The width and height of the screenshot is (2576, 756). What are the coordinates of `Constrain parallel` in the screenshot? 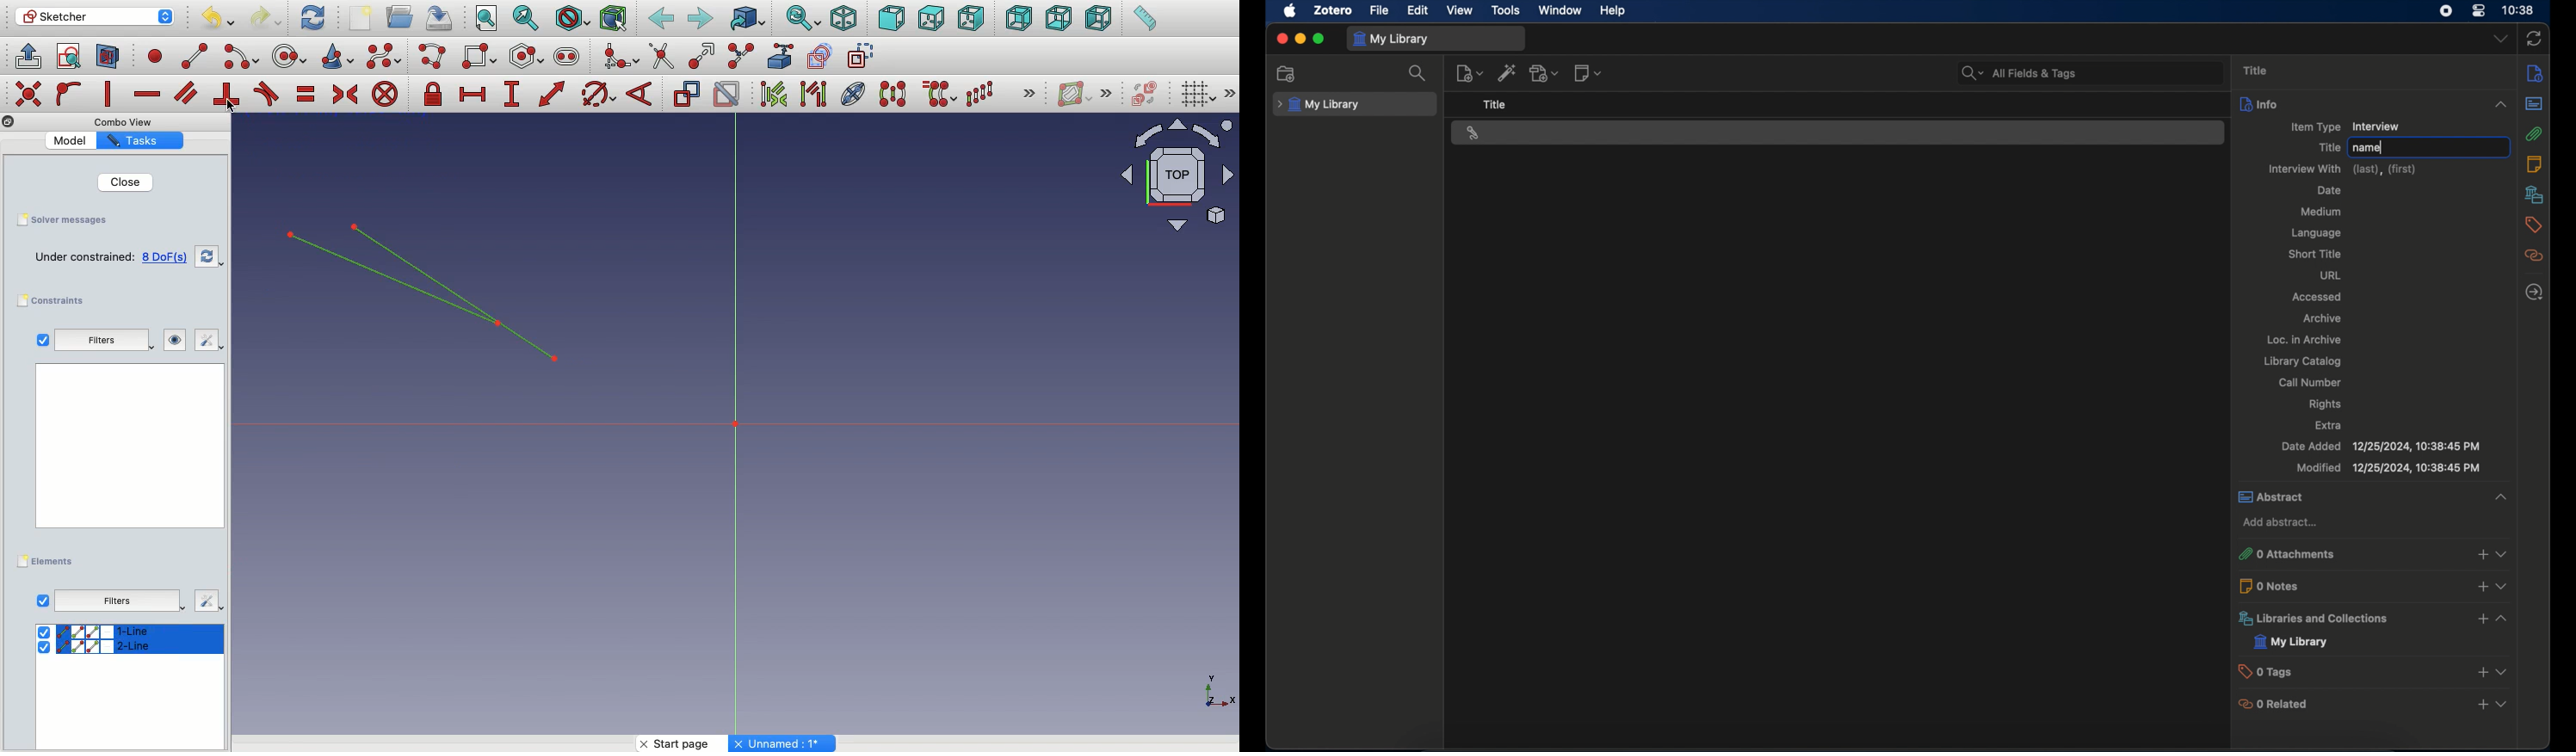 It's located at (186, 93).